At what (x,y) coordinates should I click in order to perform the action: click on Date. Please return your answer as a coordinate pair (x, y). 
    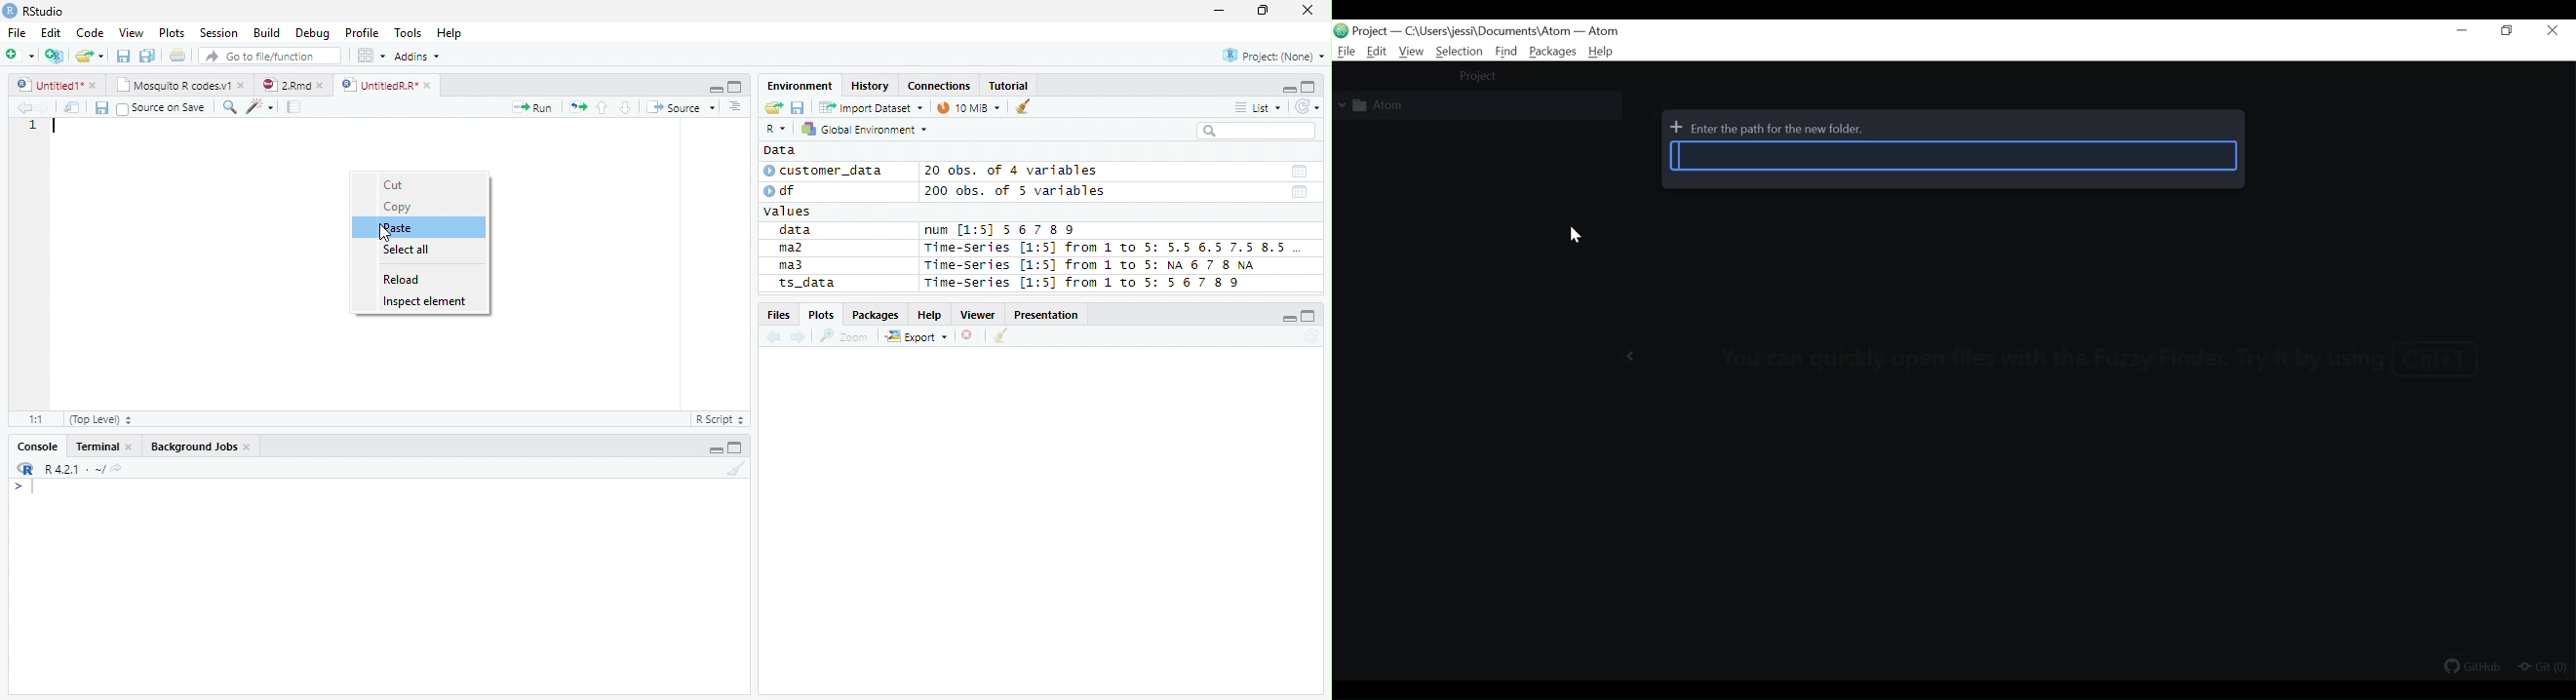
    Looking at the image, I should click on (1300, 193).